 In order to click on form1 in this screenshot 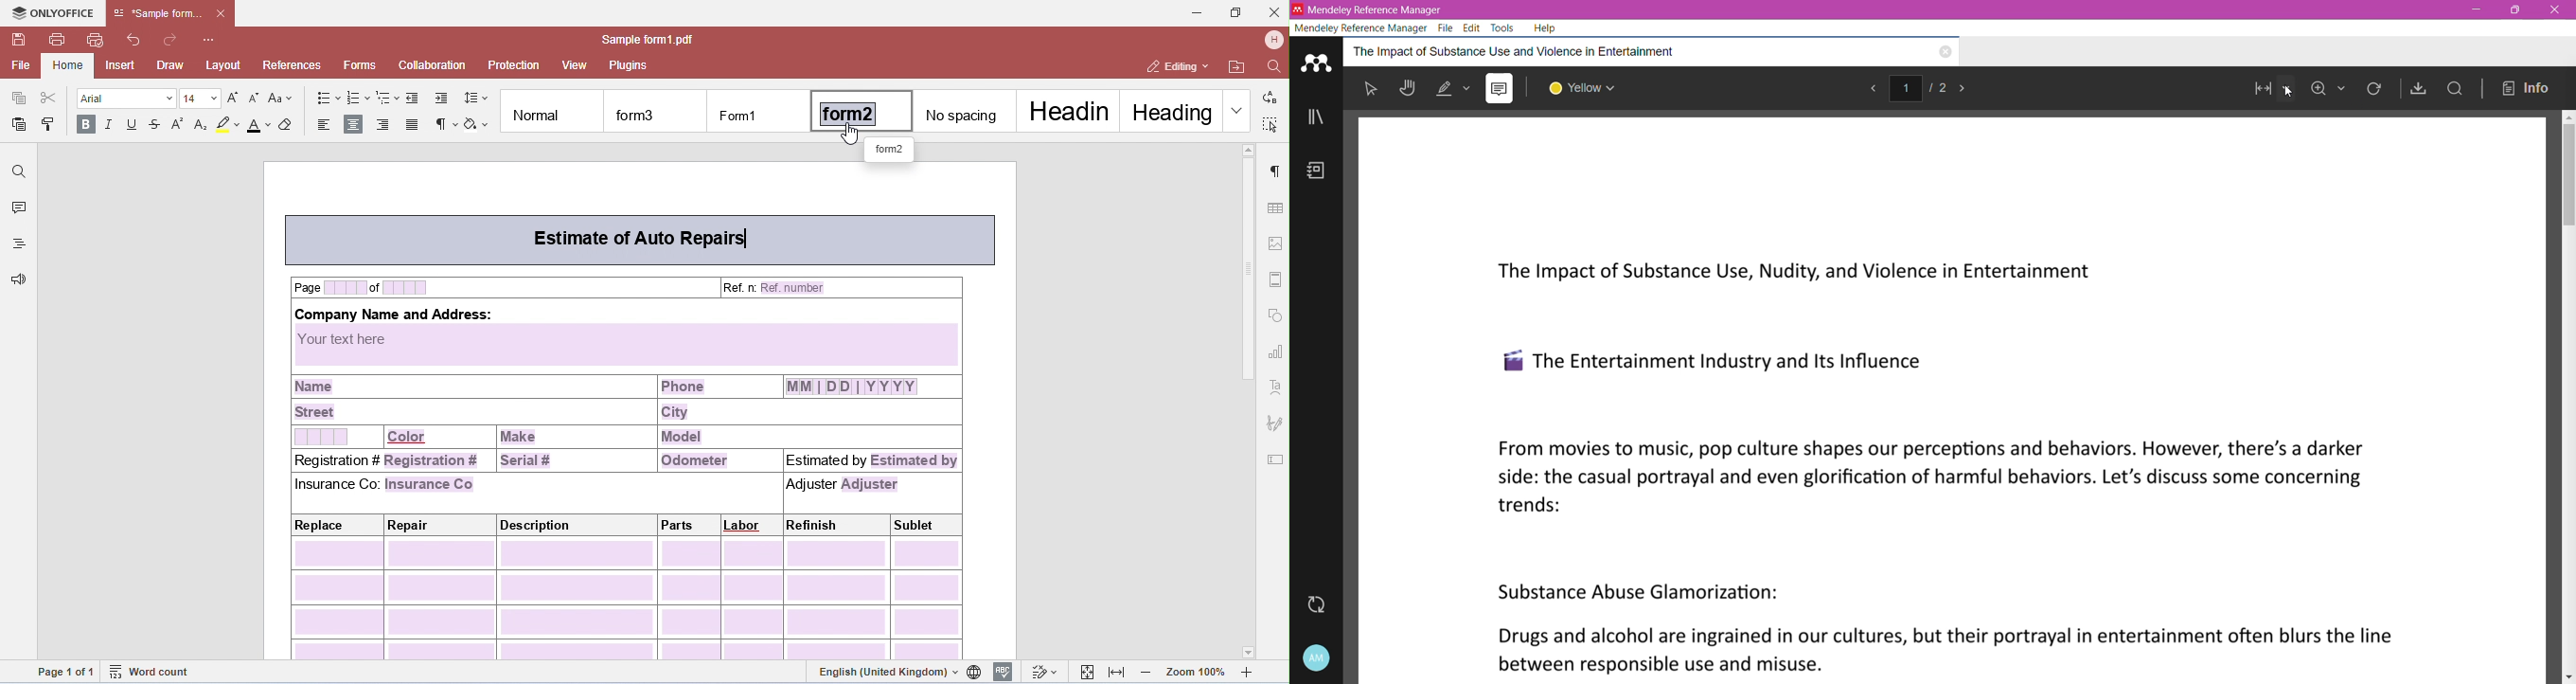, I will do `click(758, 112)`.